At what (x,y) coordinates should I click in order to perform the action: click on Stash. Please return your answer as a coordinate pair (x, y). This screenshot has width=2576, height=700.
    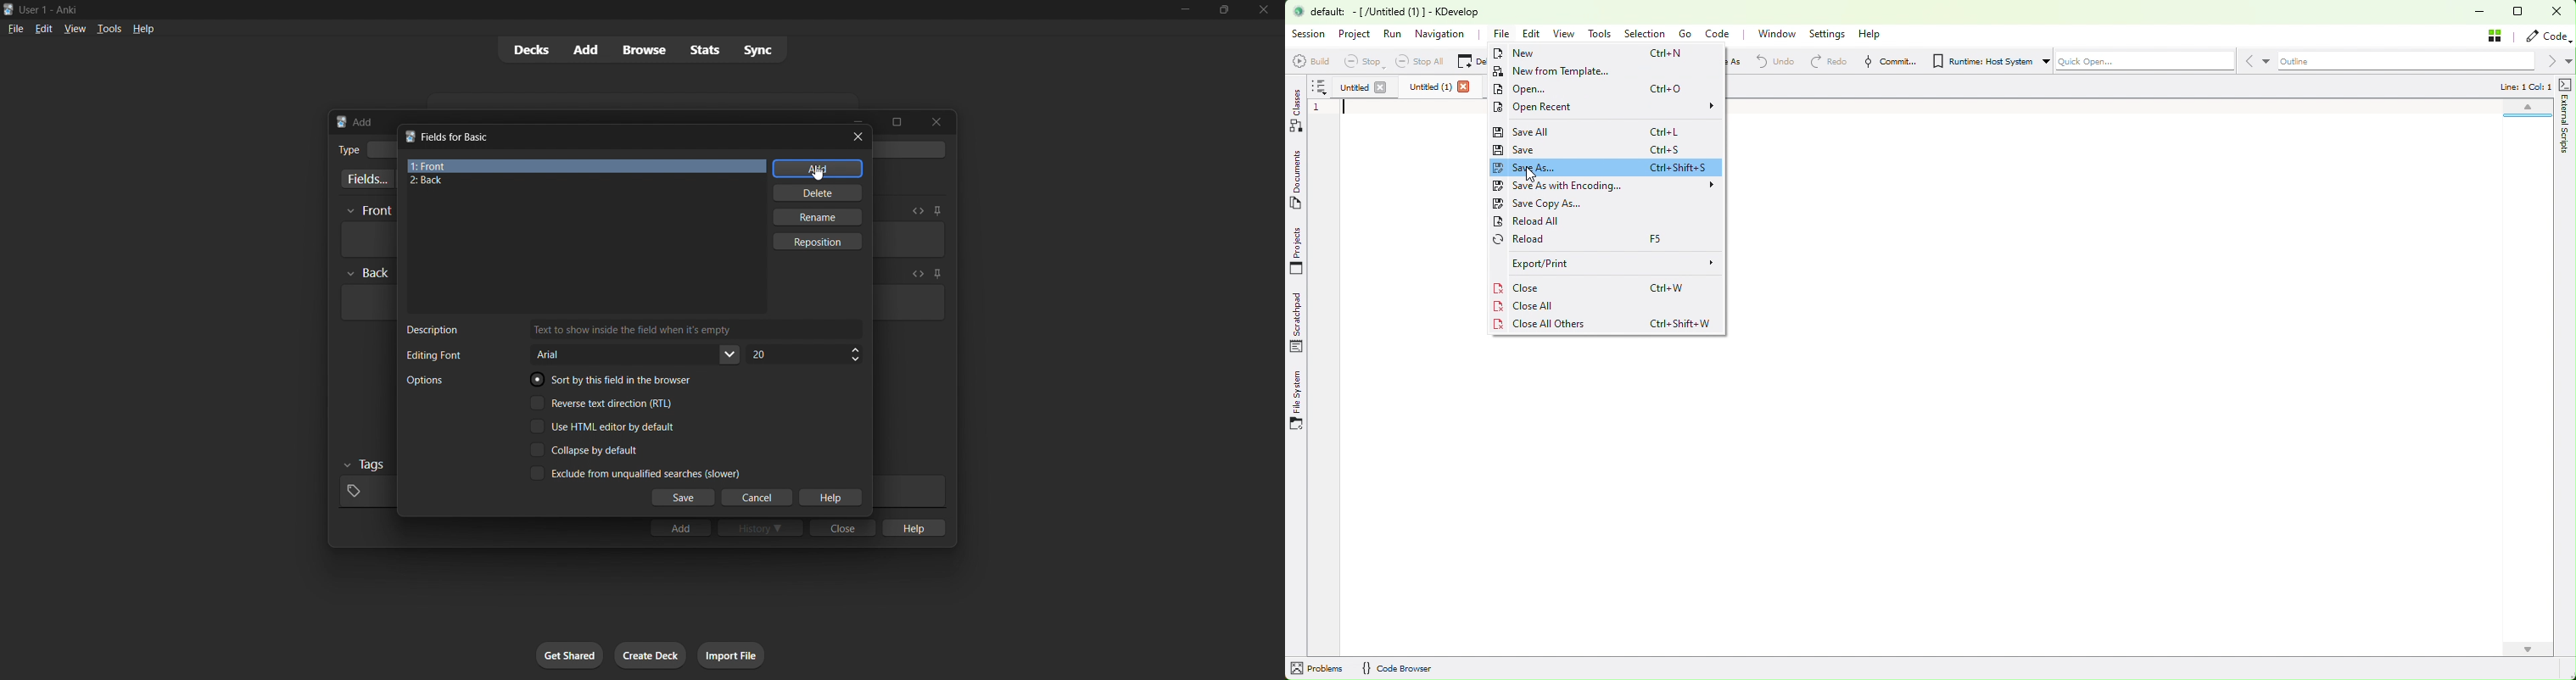
    Looking at the image, I should click on (2496, 35).